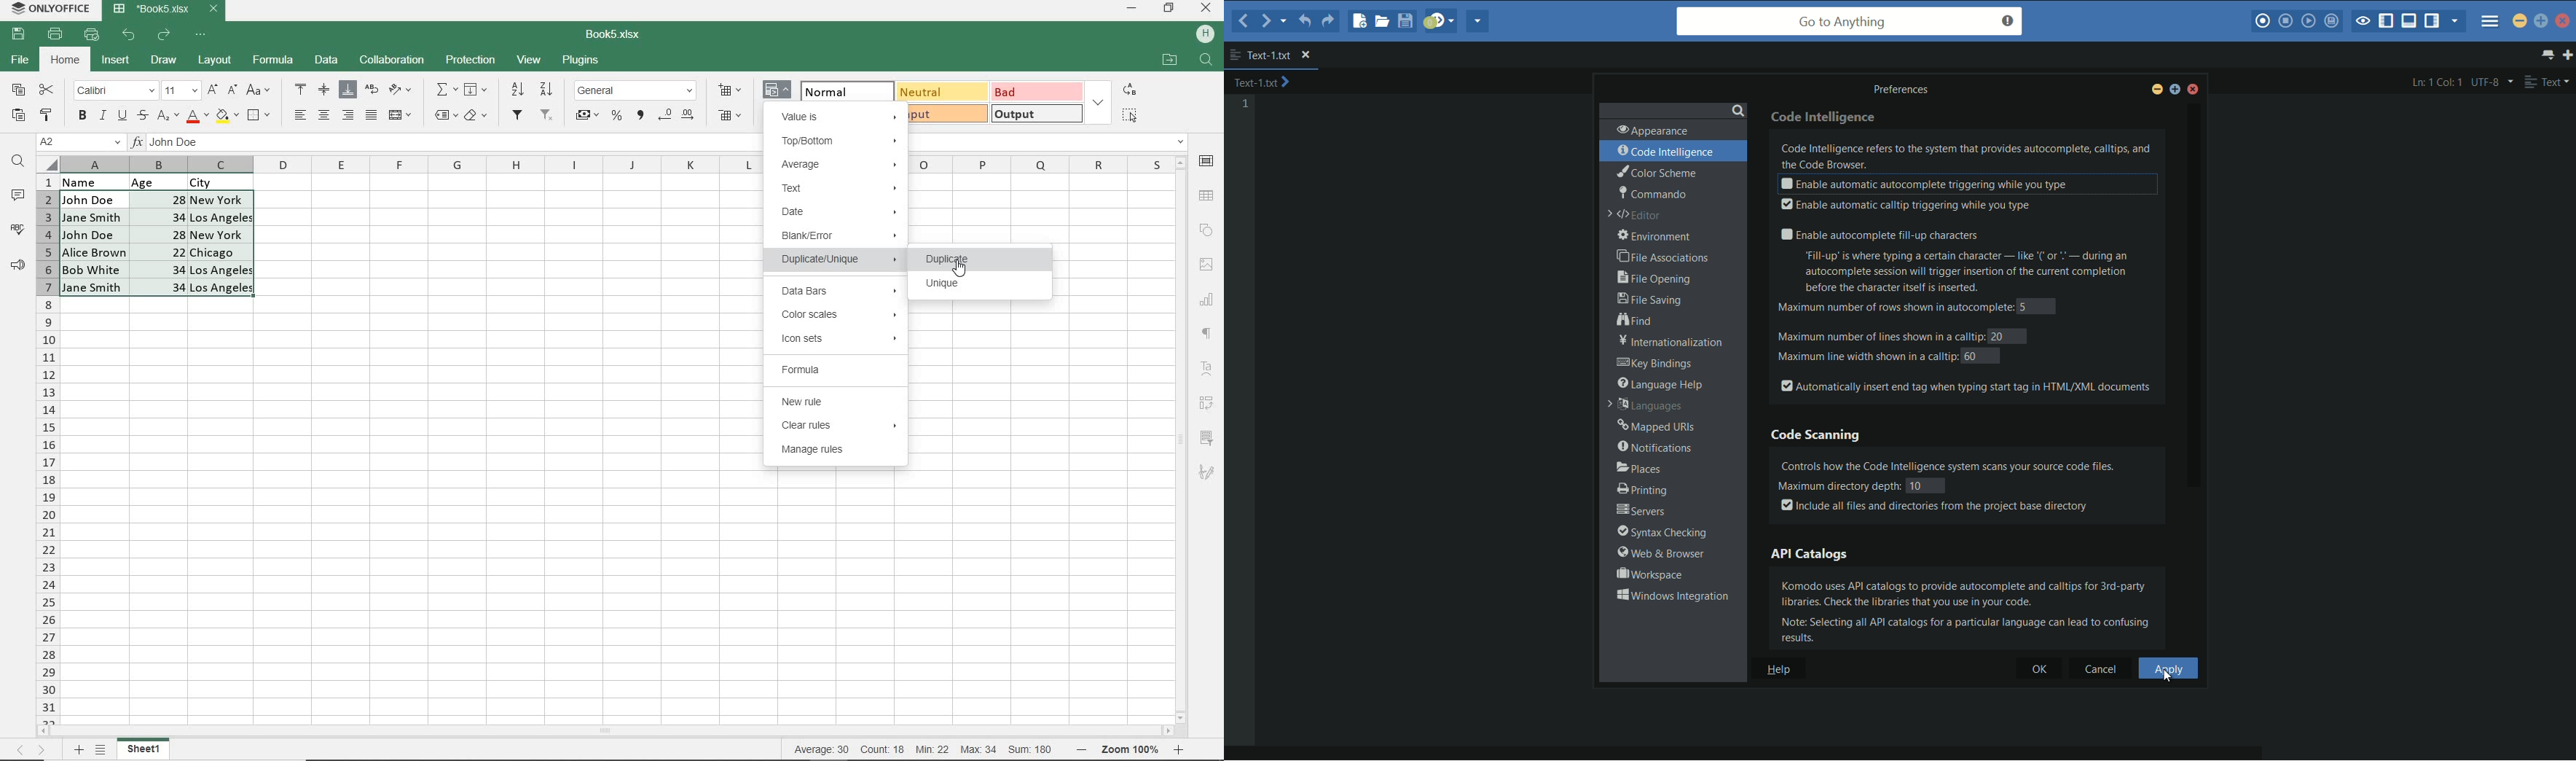 The image size is (2576, 784). Describe the element at coordinates (1206, 9) in the screenshot. I see `CLOSE` at that location.